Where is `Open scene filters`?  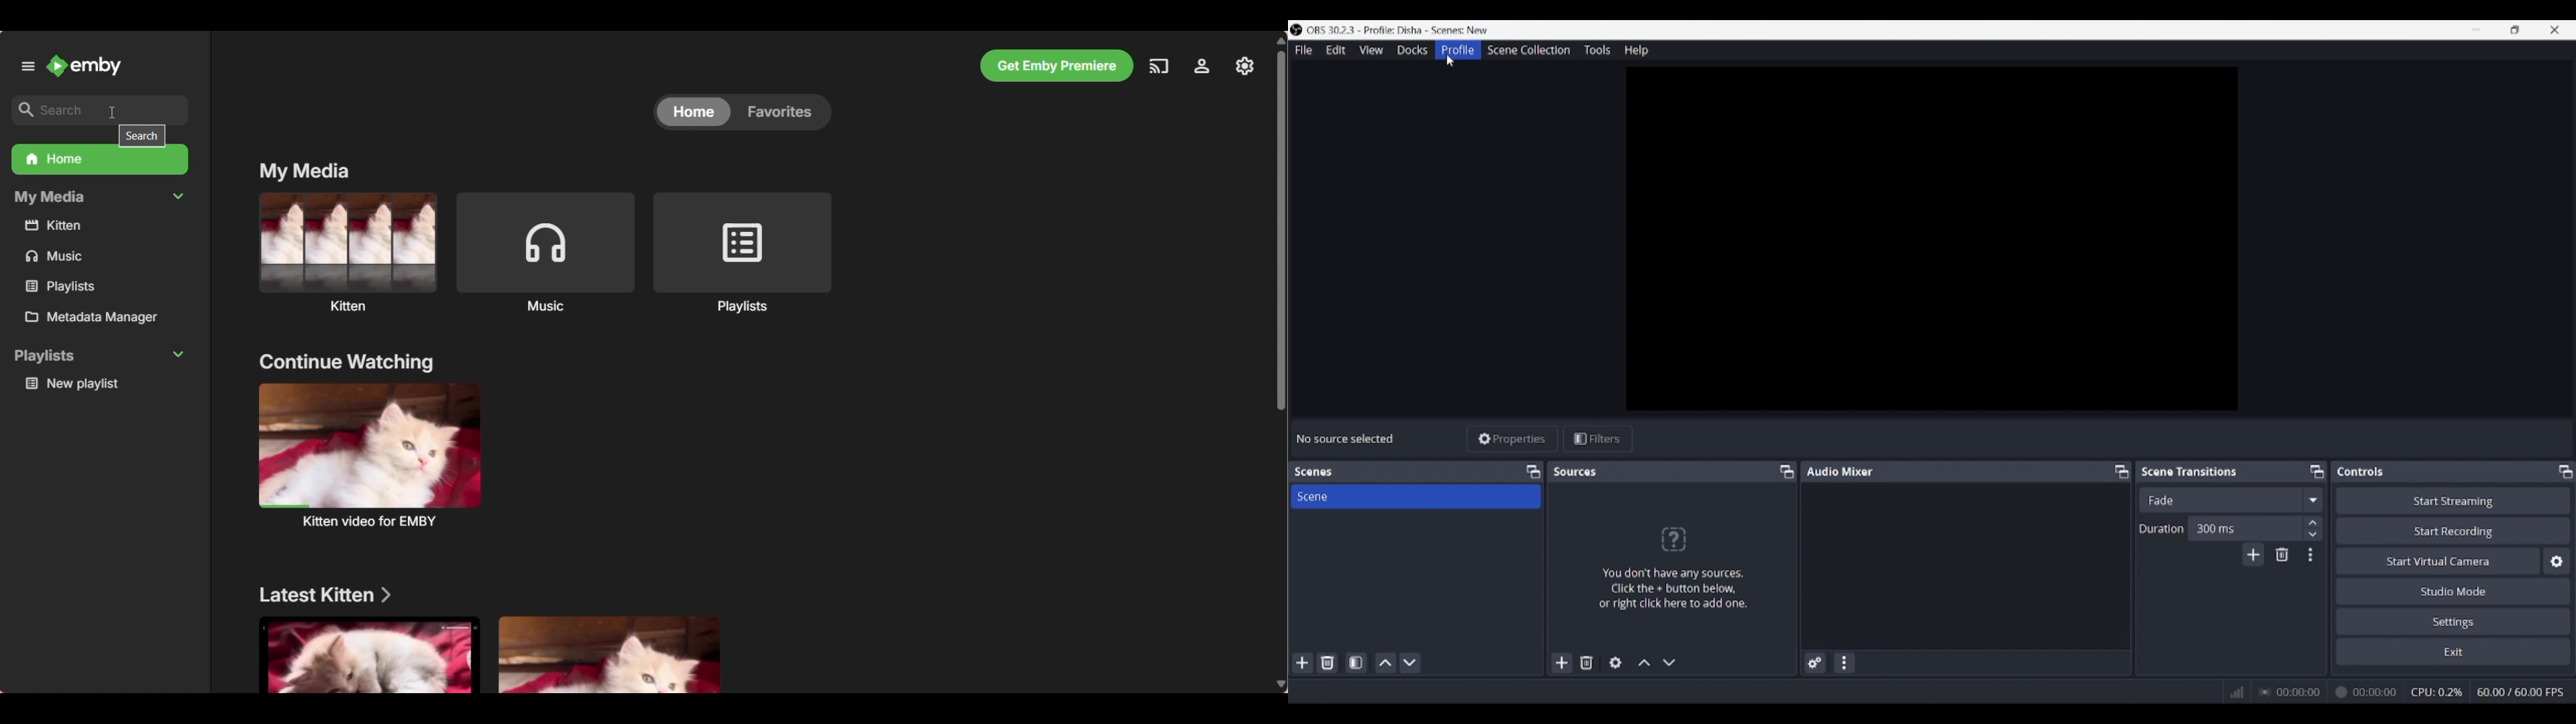 Open scene filters is located at coordinates (1356, 662).